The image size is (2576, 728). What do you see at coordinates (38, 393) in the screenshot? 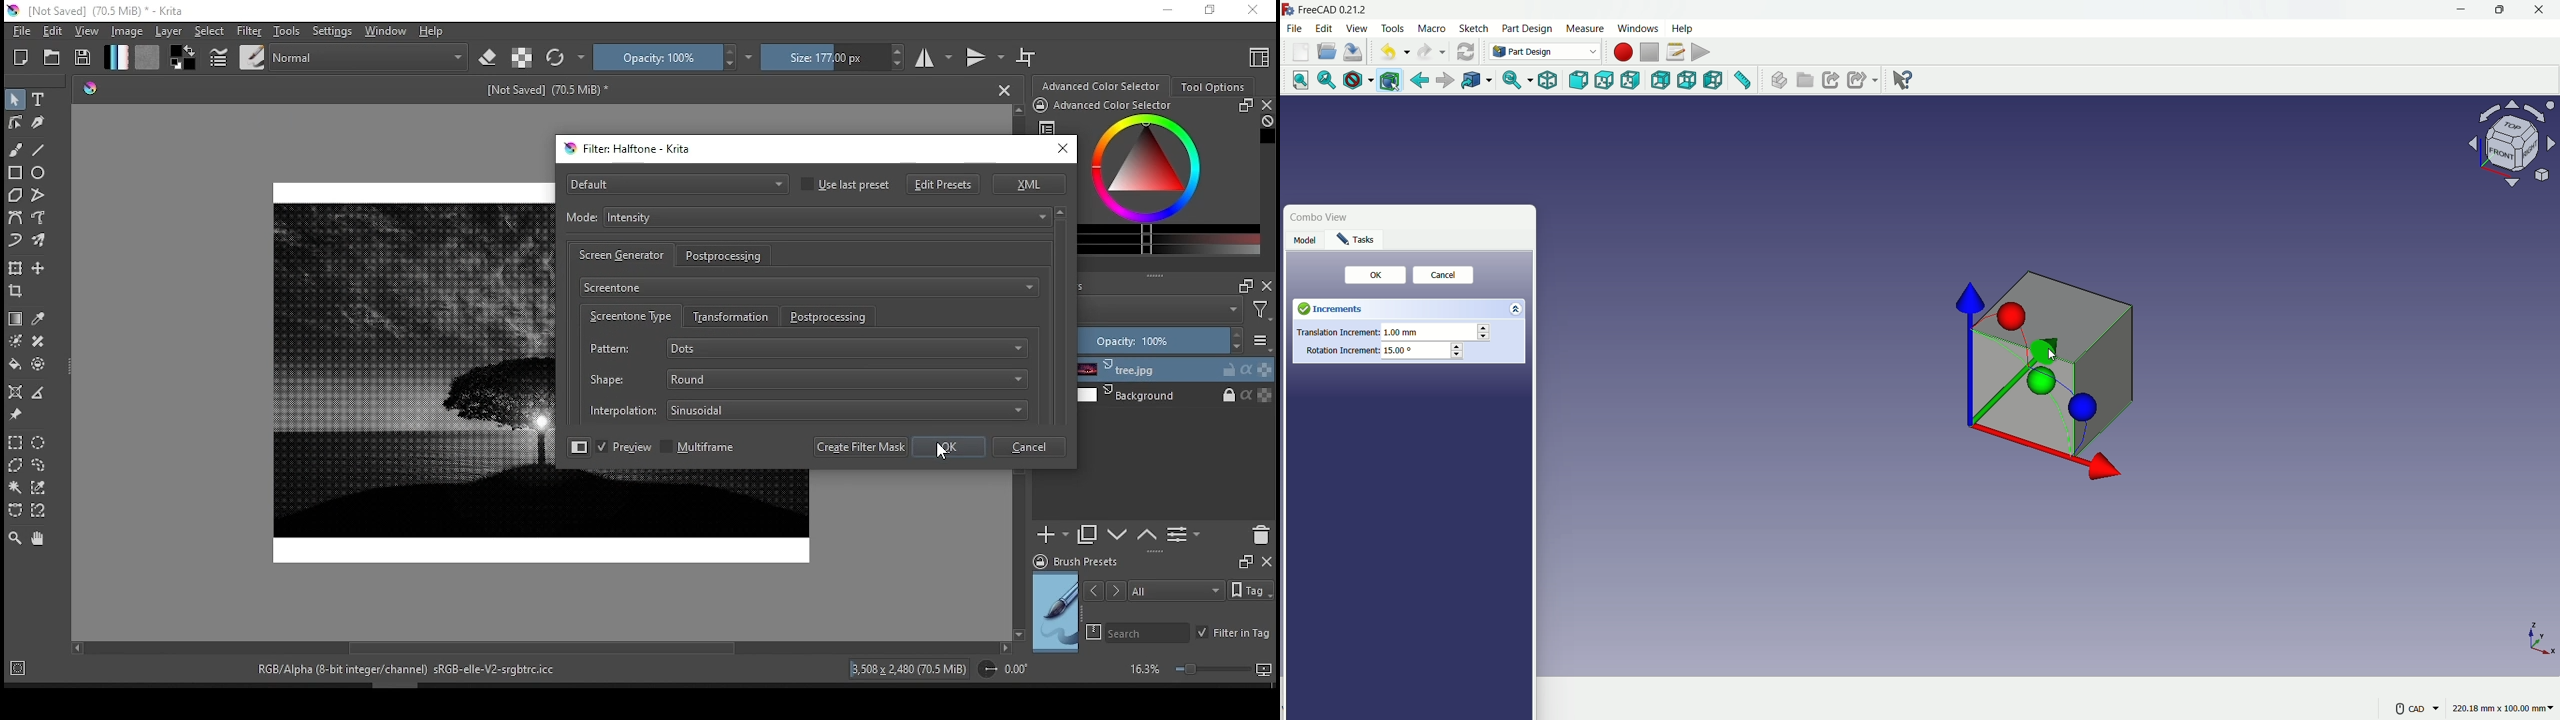
I see `measure the distance between two points` at bounding box center [38, 393].